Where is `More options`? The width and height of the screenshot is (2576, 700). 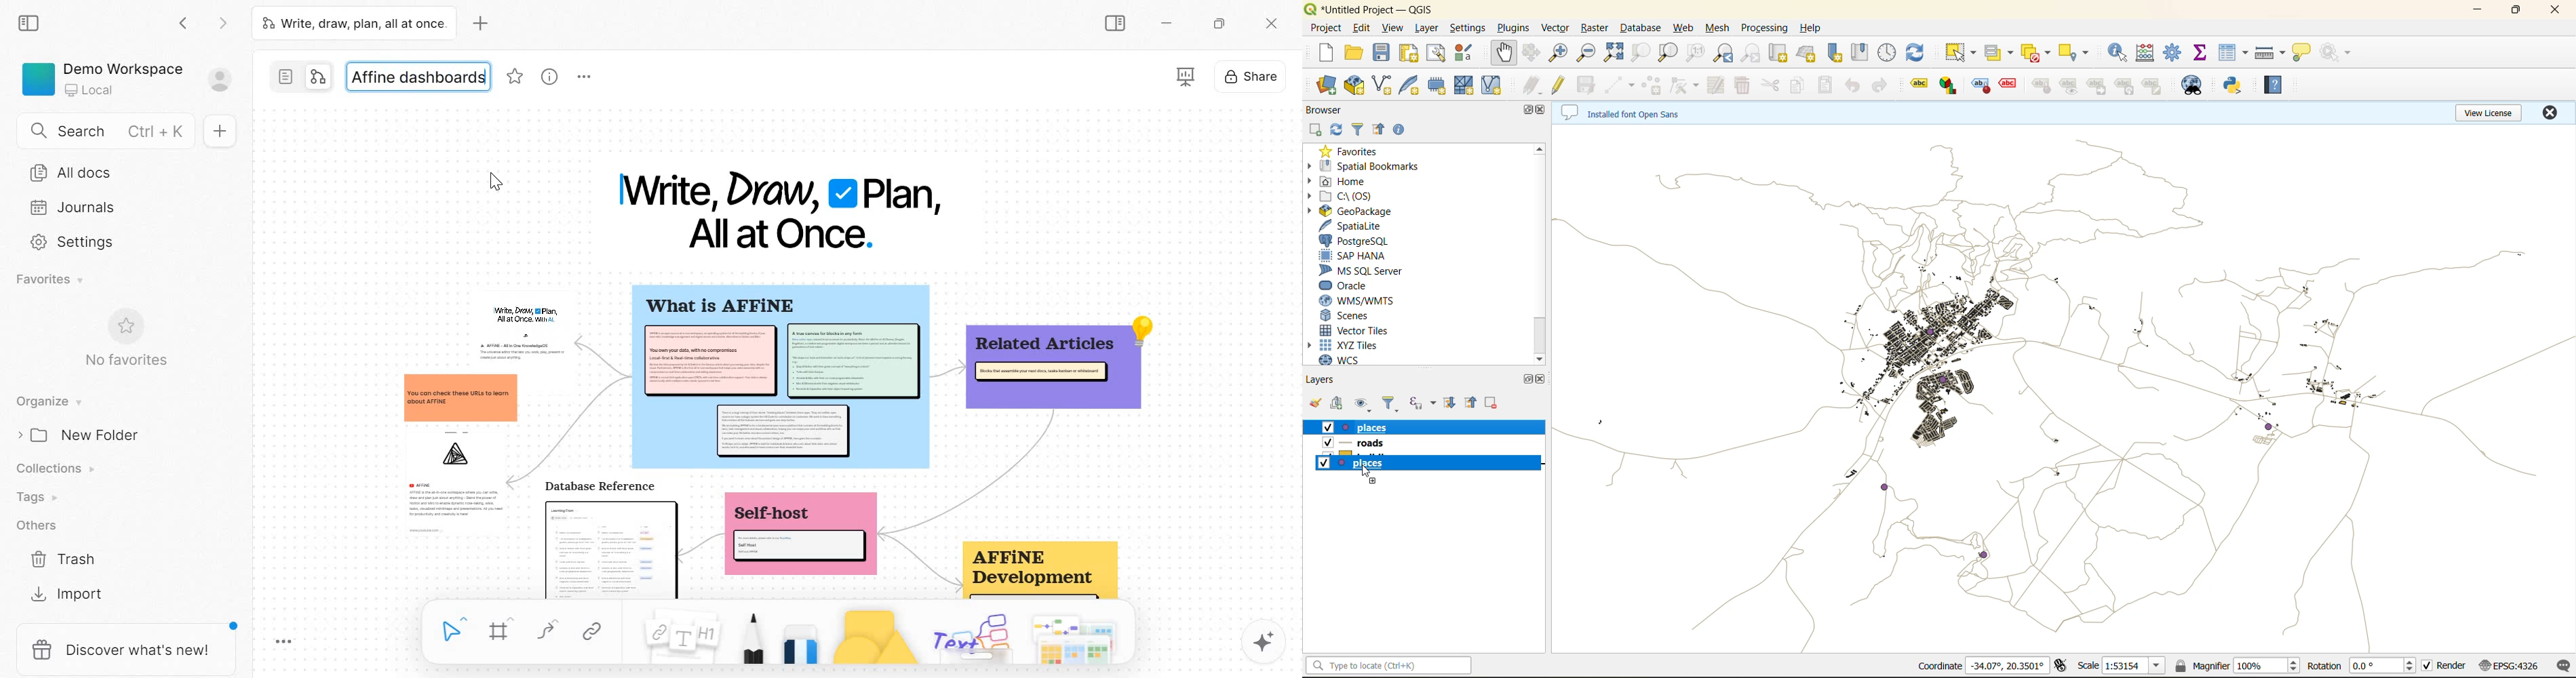
More options is located at coordinates (587, 79).